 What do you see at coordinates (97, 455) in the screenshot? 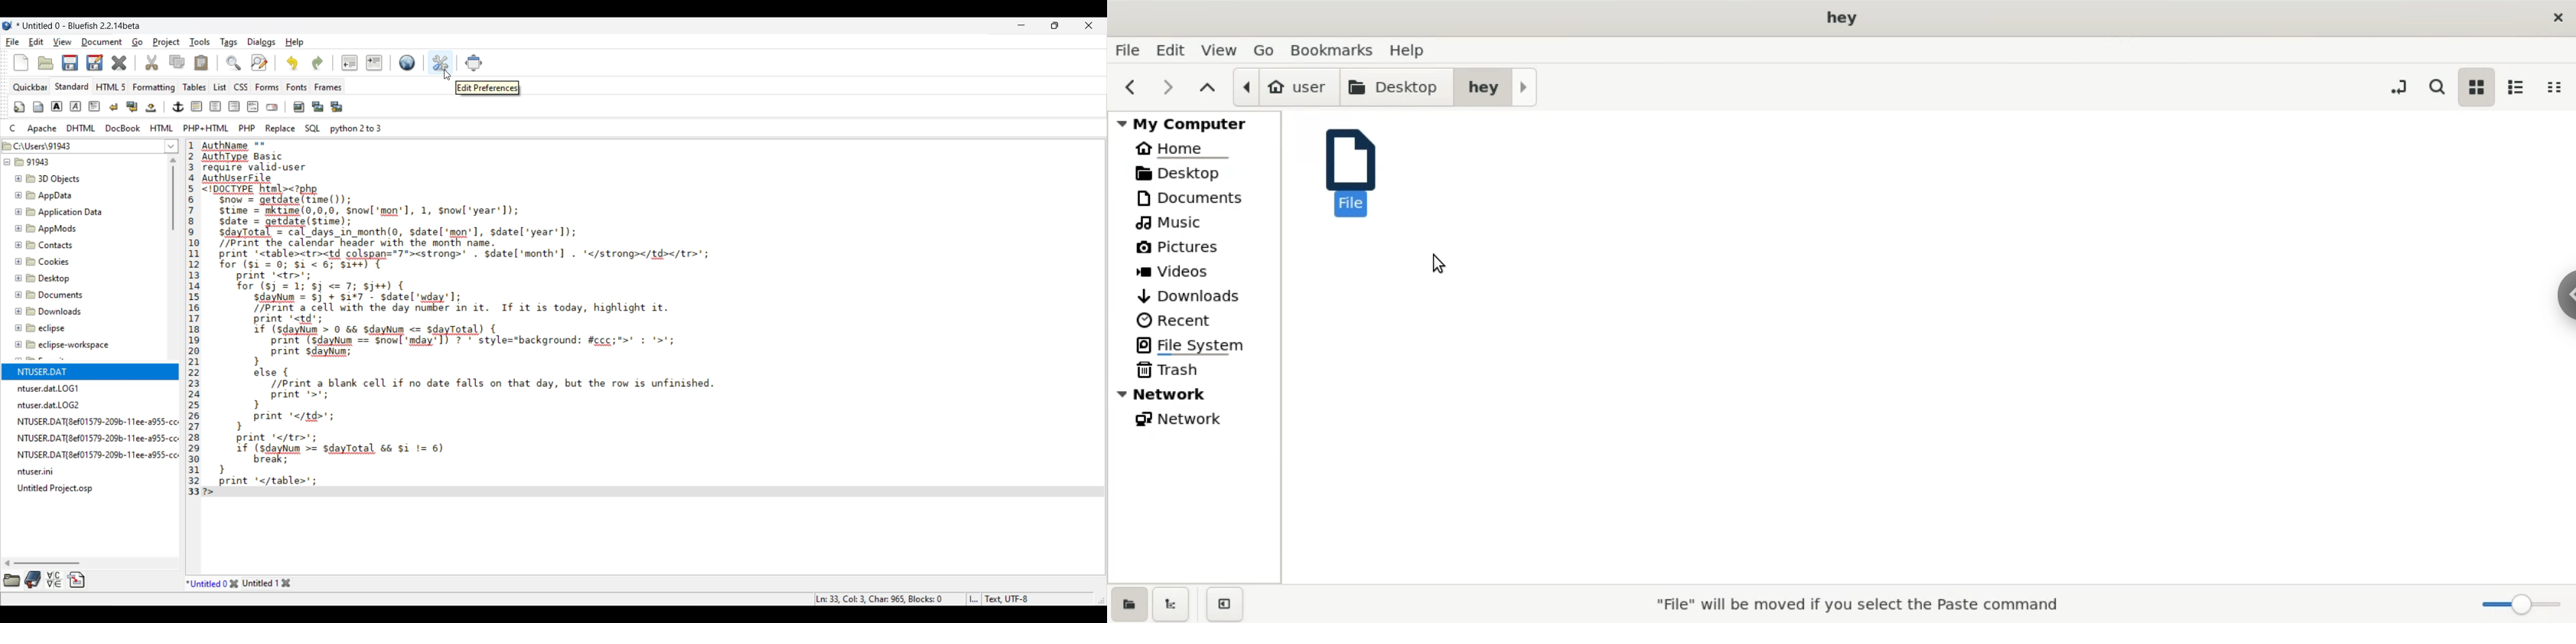
I see `NTUSER.DAT{8ef01579-209b-11ee-2955-cc:` at bounding box center [97, 455].